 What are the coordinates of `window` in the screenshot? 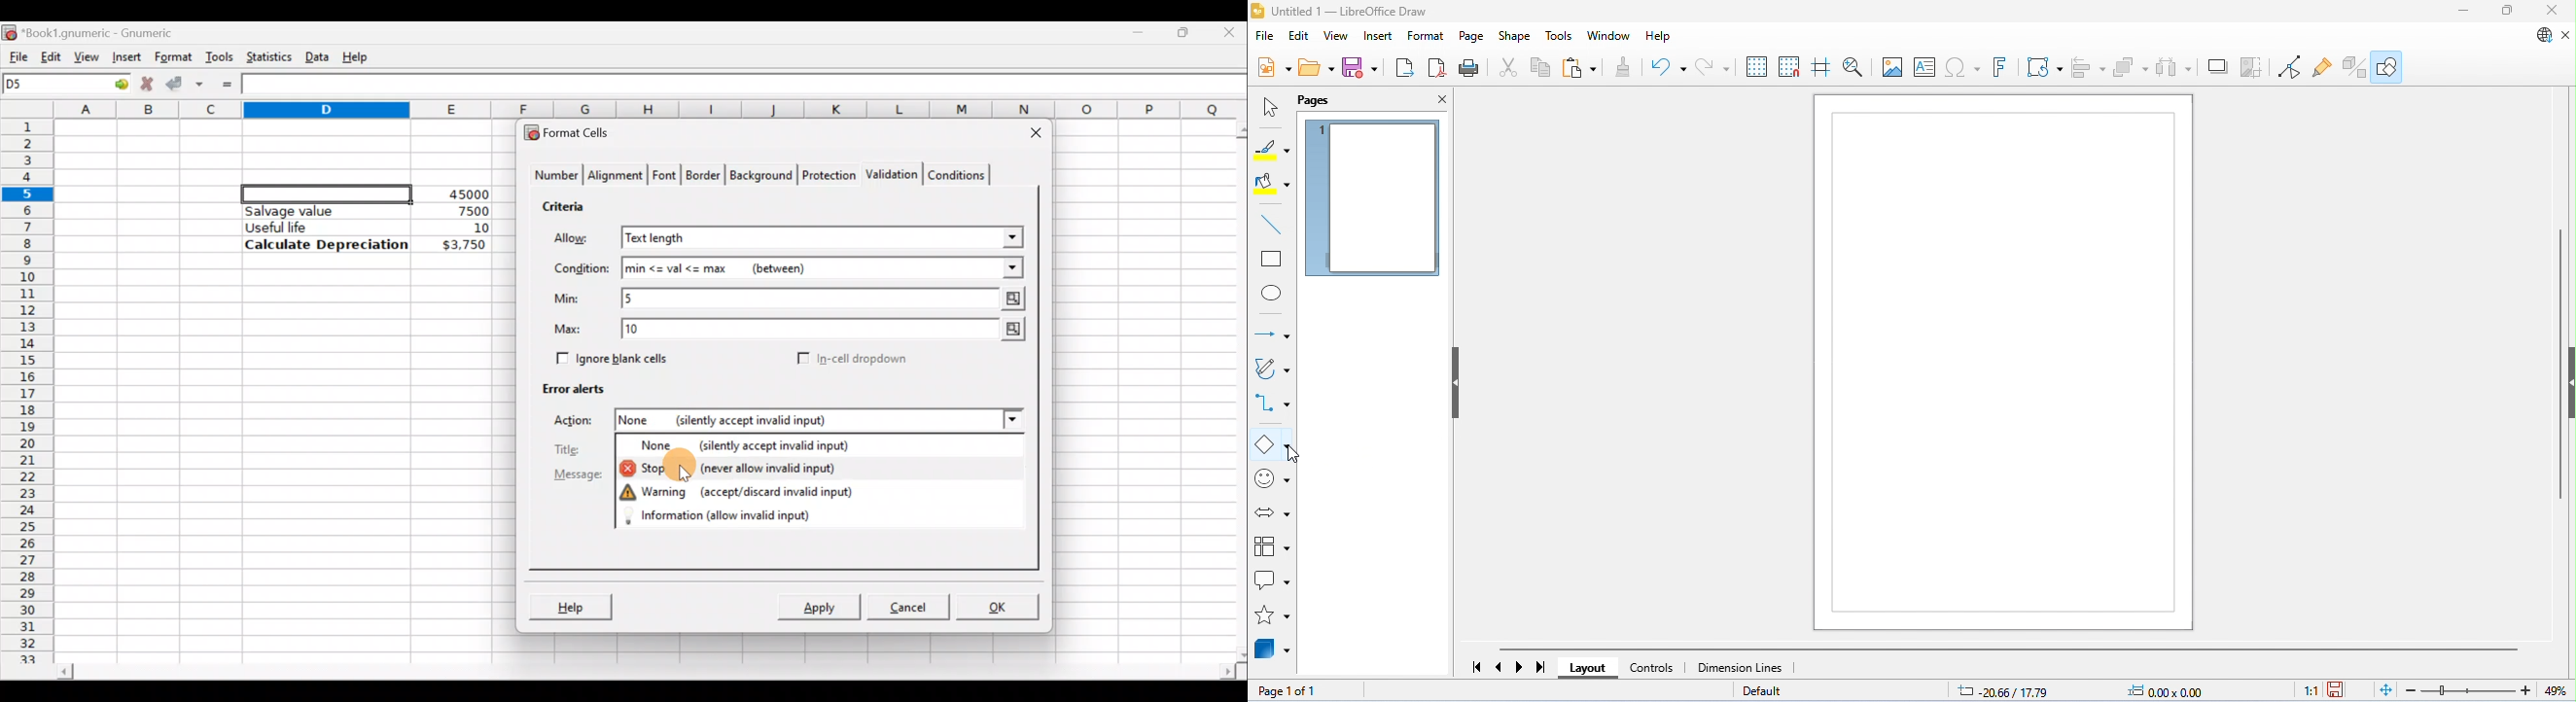 It's located at (1608, 35).